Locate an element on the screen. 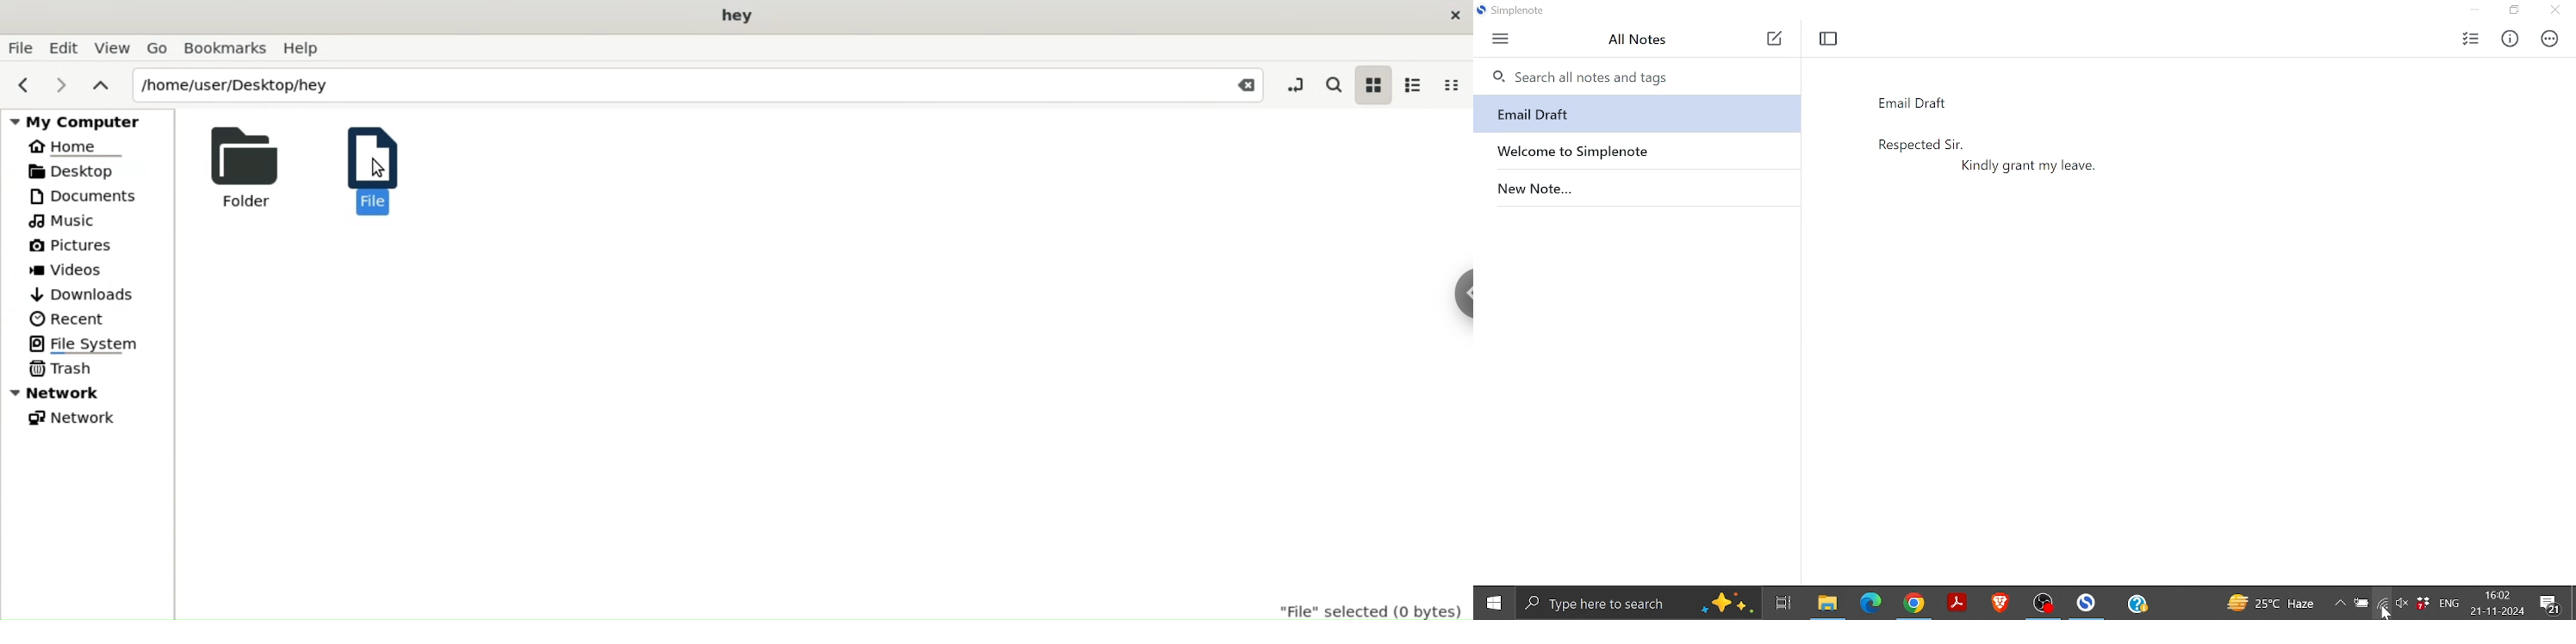 The image size is (2576, 644). Network is located at coordinates (2383, 606).